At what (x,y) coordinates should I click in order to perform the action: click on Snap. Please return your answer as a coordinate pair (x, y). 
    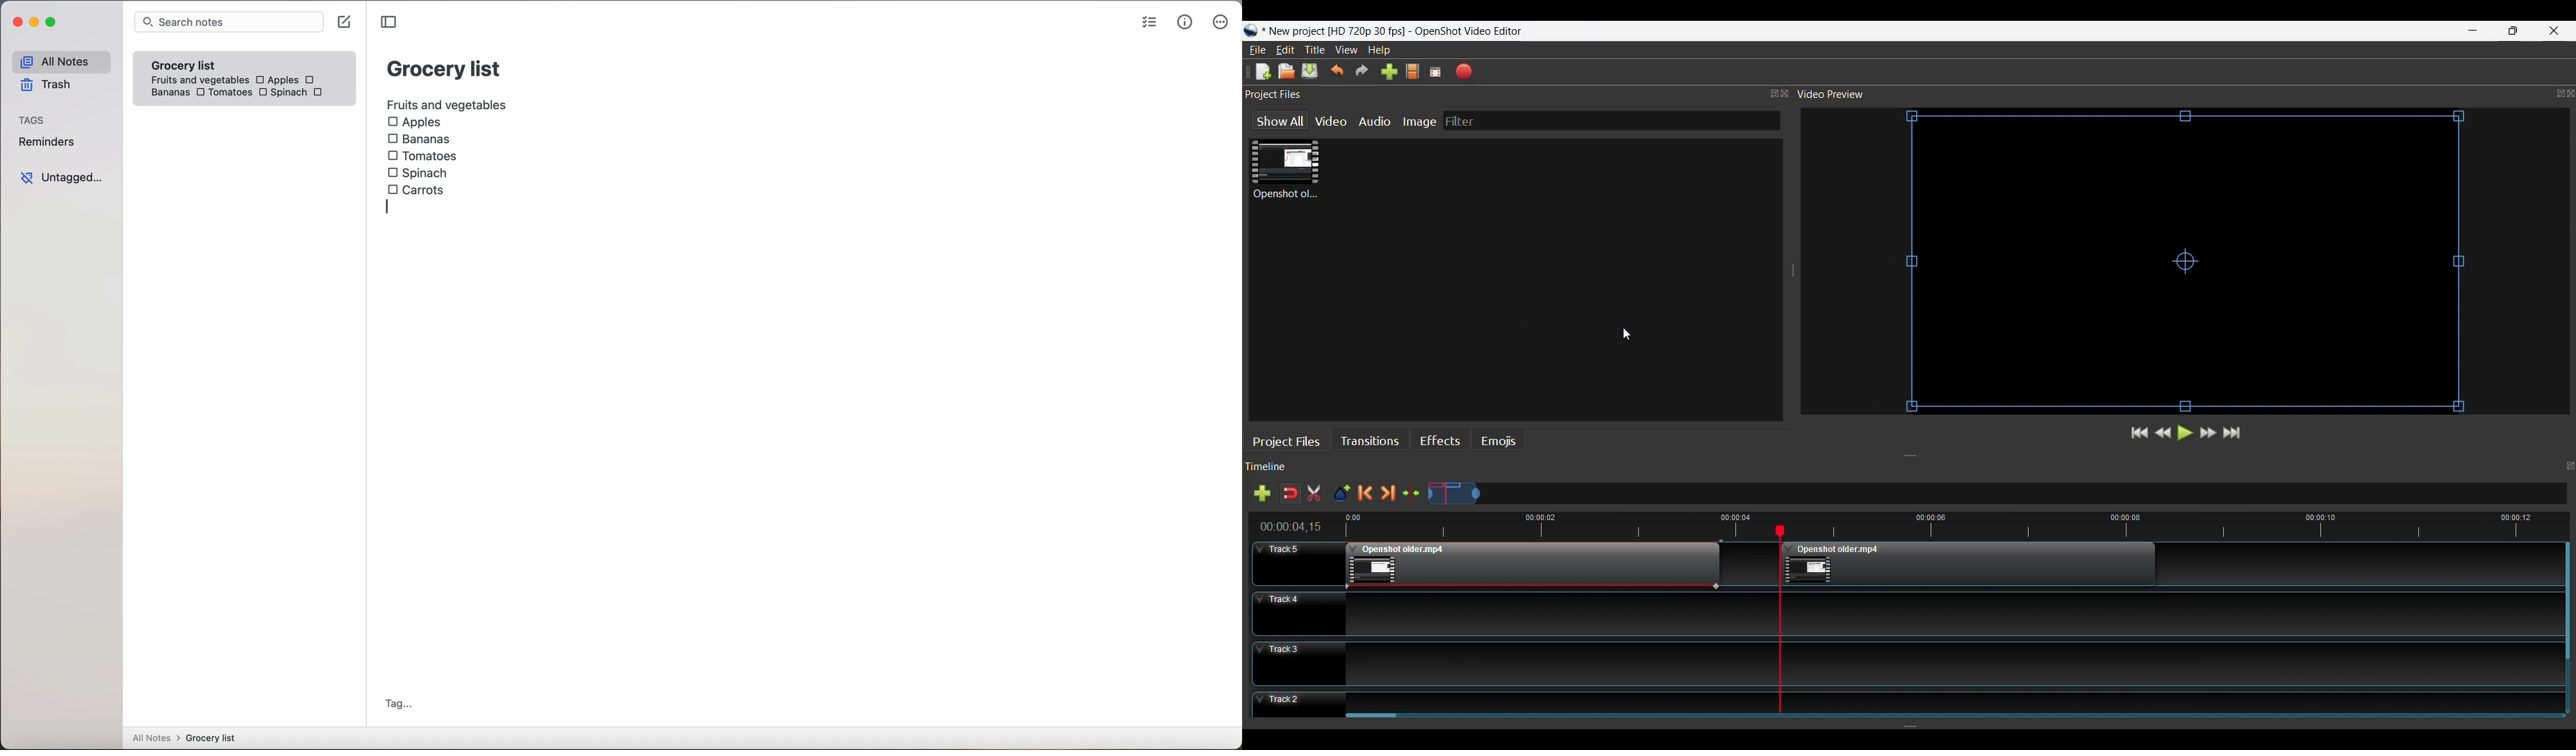
    Looking at the image, I should click on (1290, 493).